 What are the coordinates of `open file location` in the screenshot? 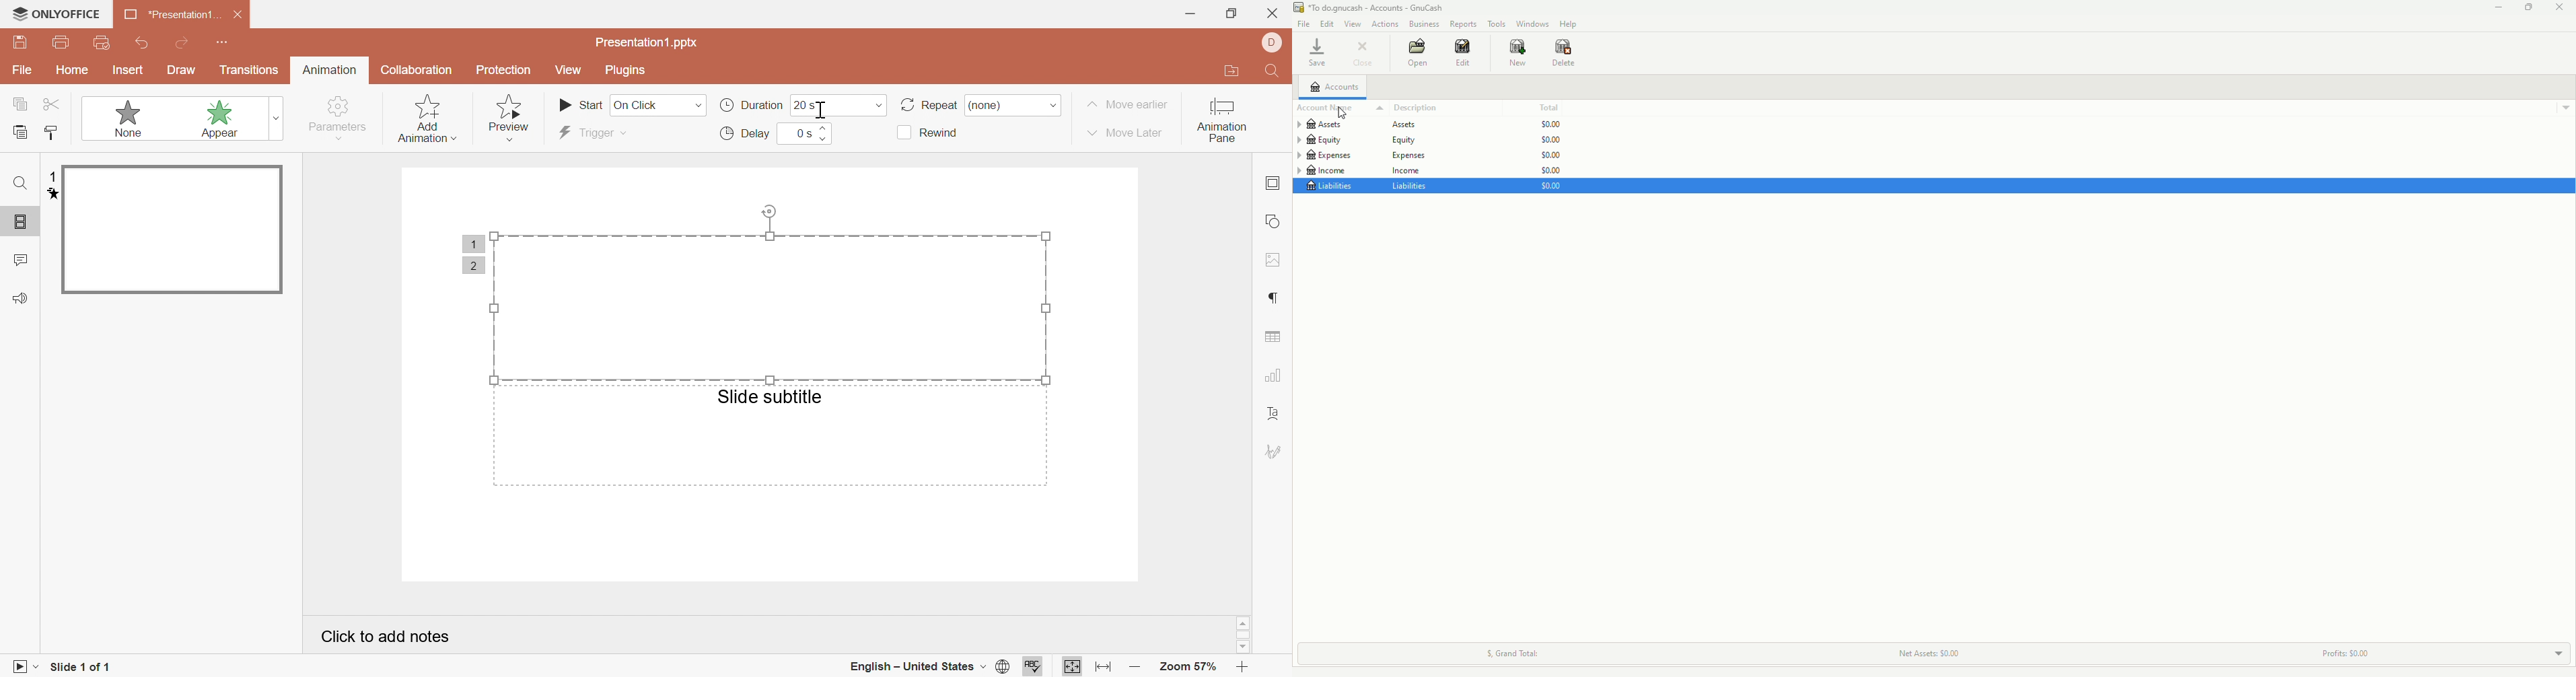 It's located at (1236, 71).